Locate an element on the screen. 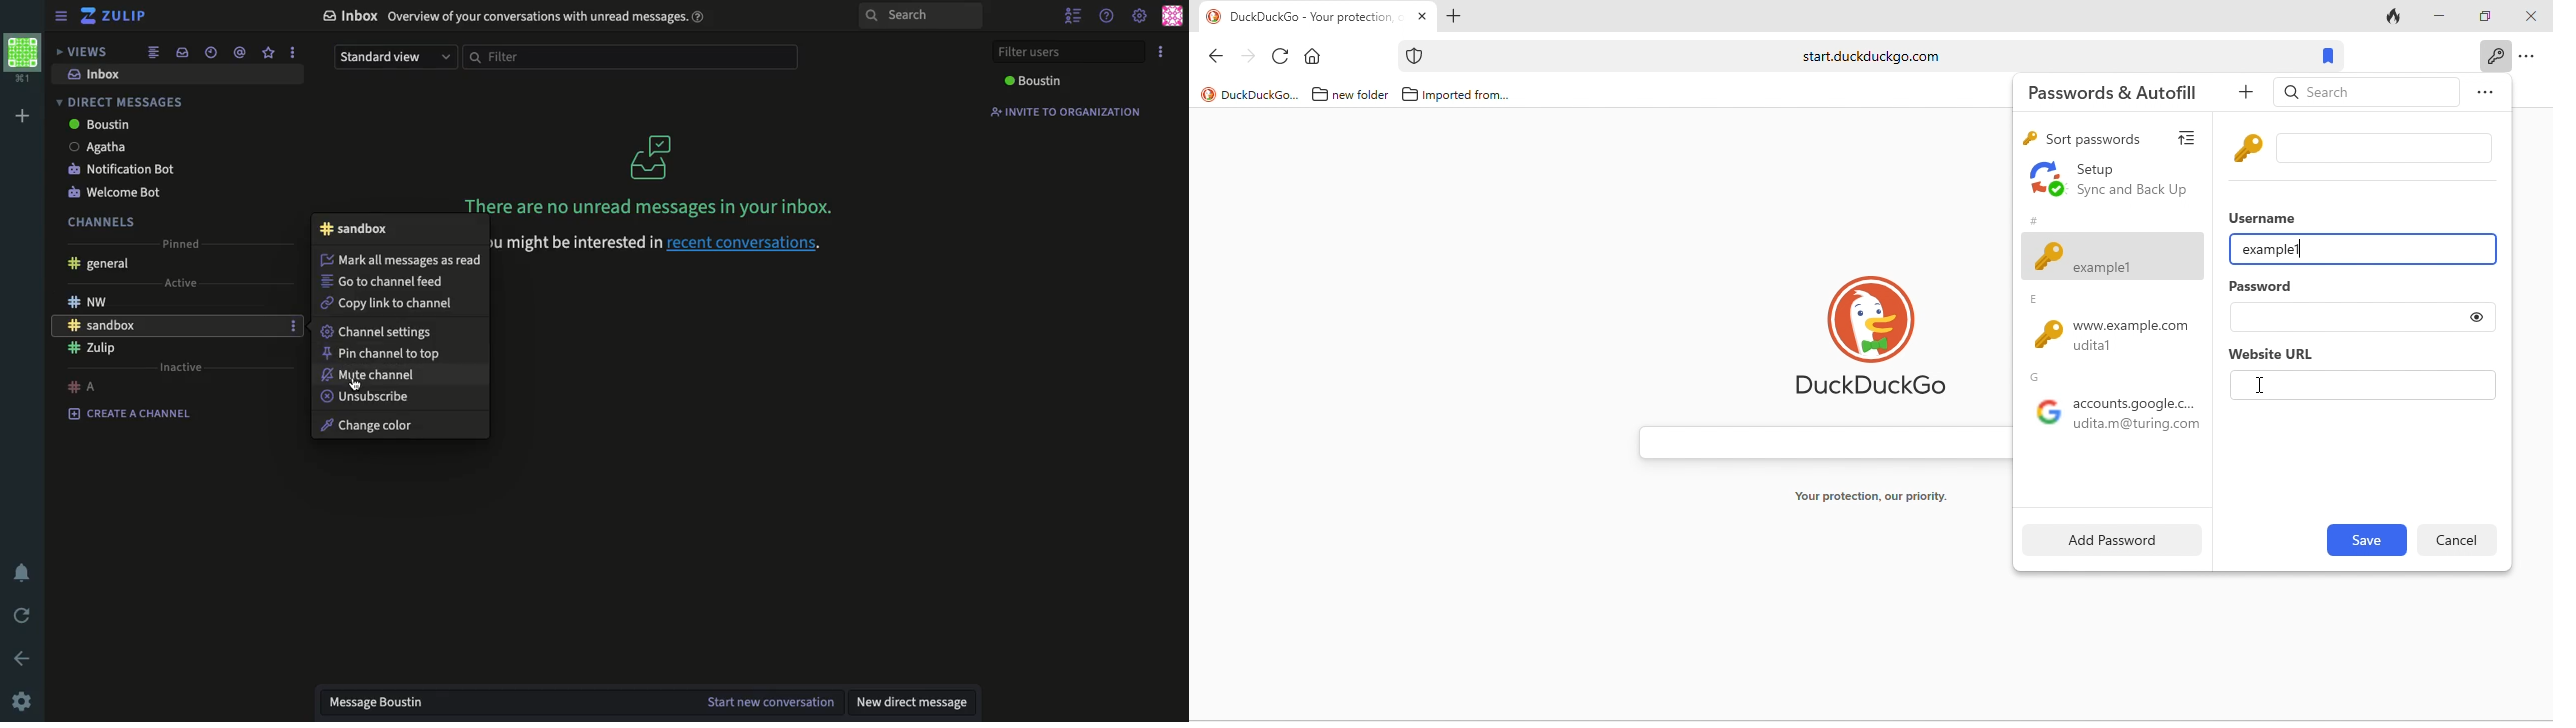  welcome bot is located at coordinates (117, 192).